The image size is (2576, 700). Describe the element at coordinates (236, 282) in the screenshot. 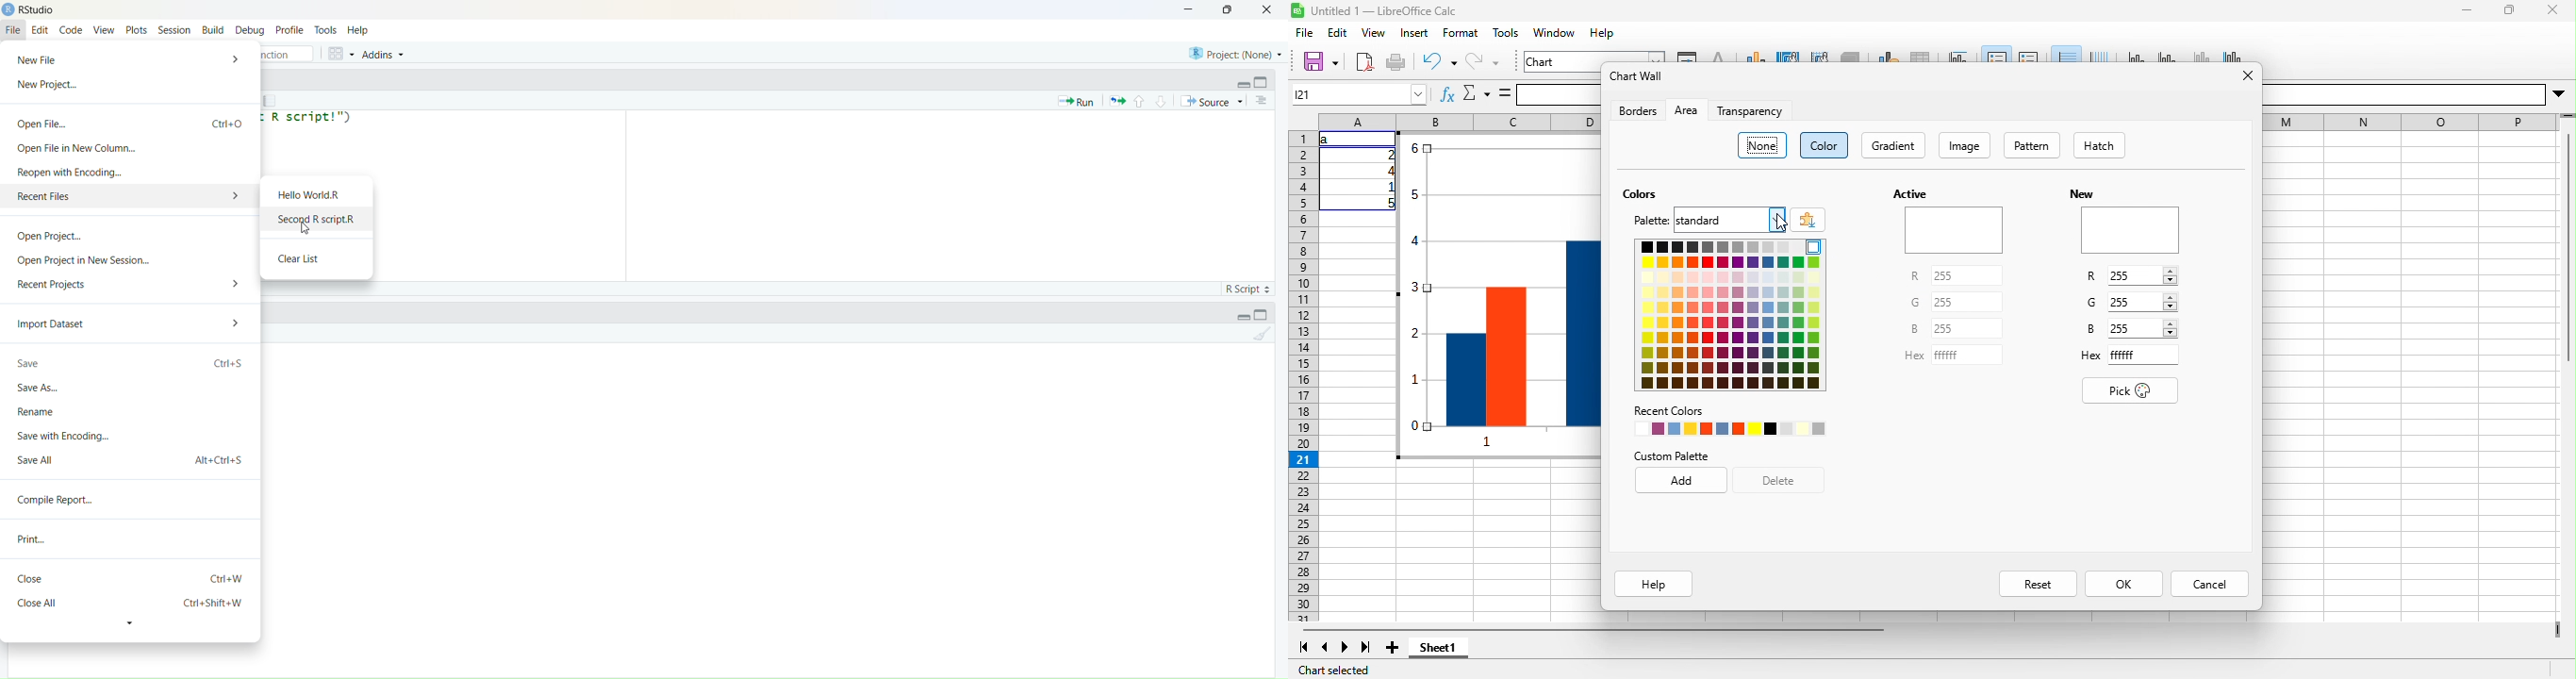

I see `More` at that location.